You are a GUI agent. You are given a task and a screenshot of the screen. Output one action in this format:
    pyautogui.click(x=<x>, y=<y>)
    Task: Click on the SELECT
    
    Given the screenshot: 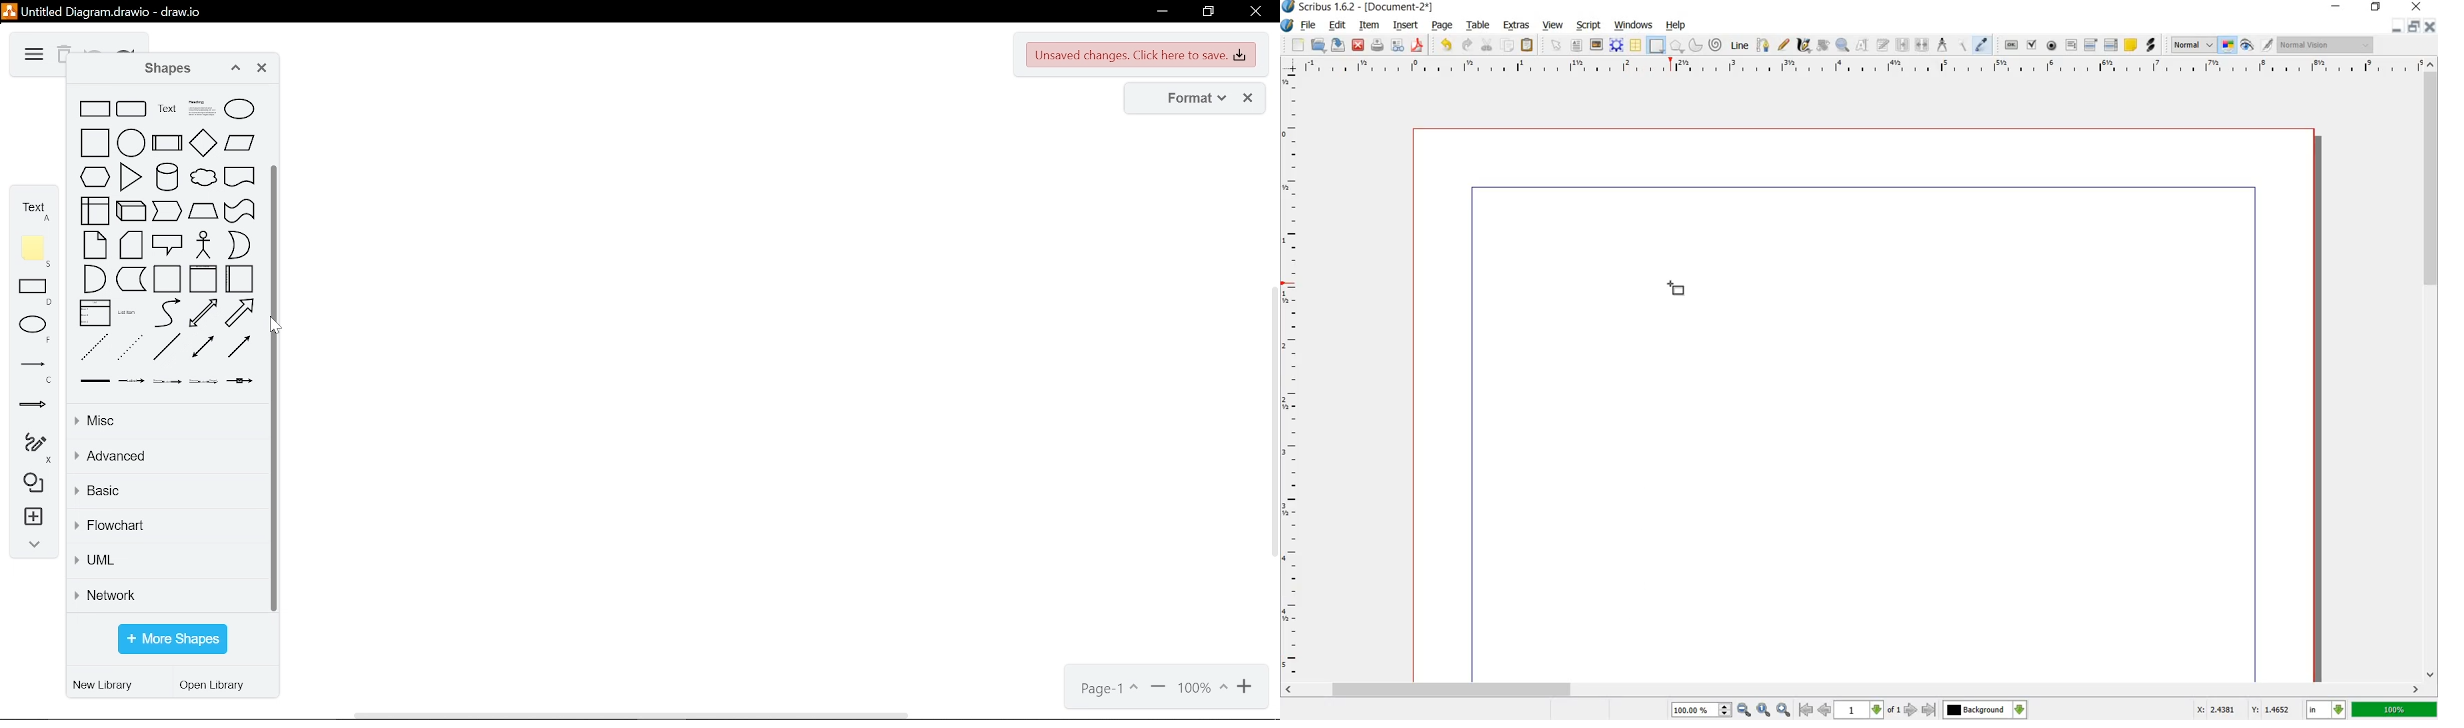 What is the action you would take?
    pyautogui.click(x=1557, y=46)
    